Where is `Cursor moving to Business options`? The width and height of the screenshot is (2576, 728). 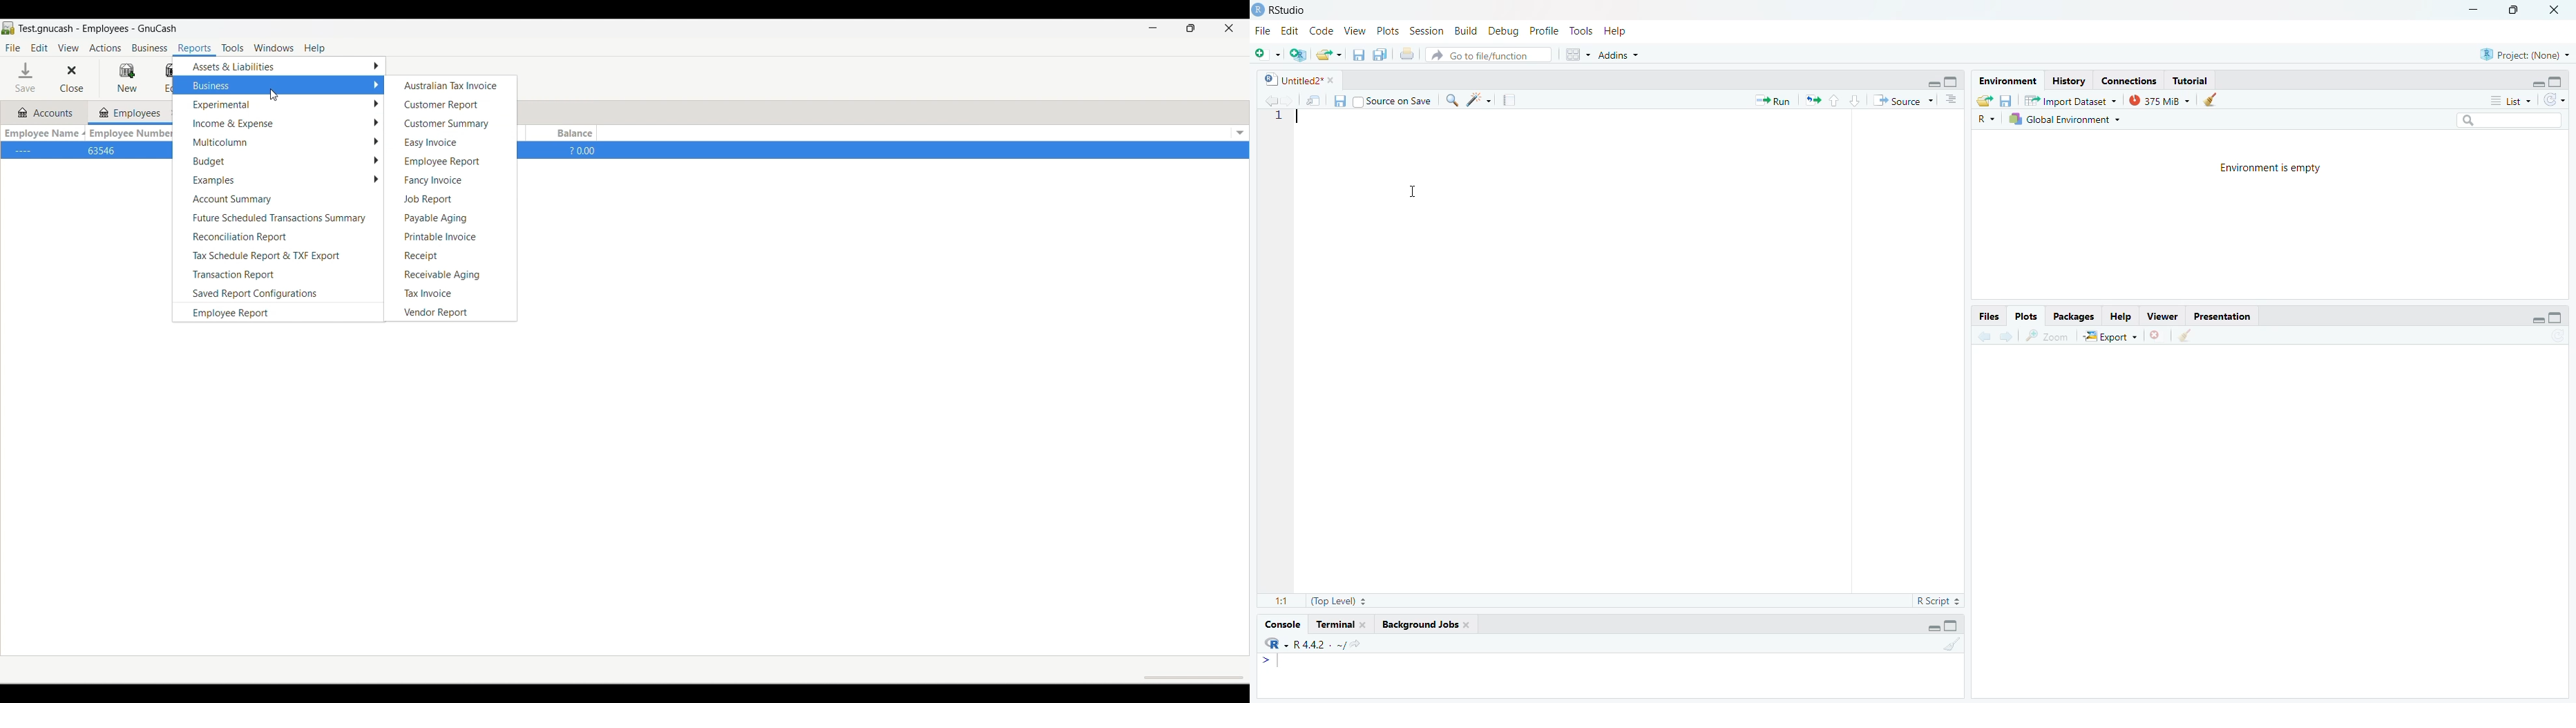 Cursor moving to Business options is located at coordinates (273, 95).